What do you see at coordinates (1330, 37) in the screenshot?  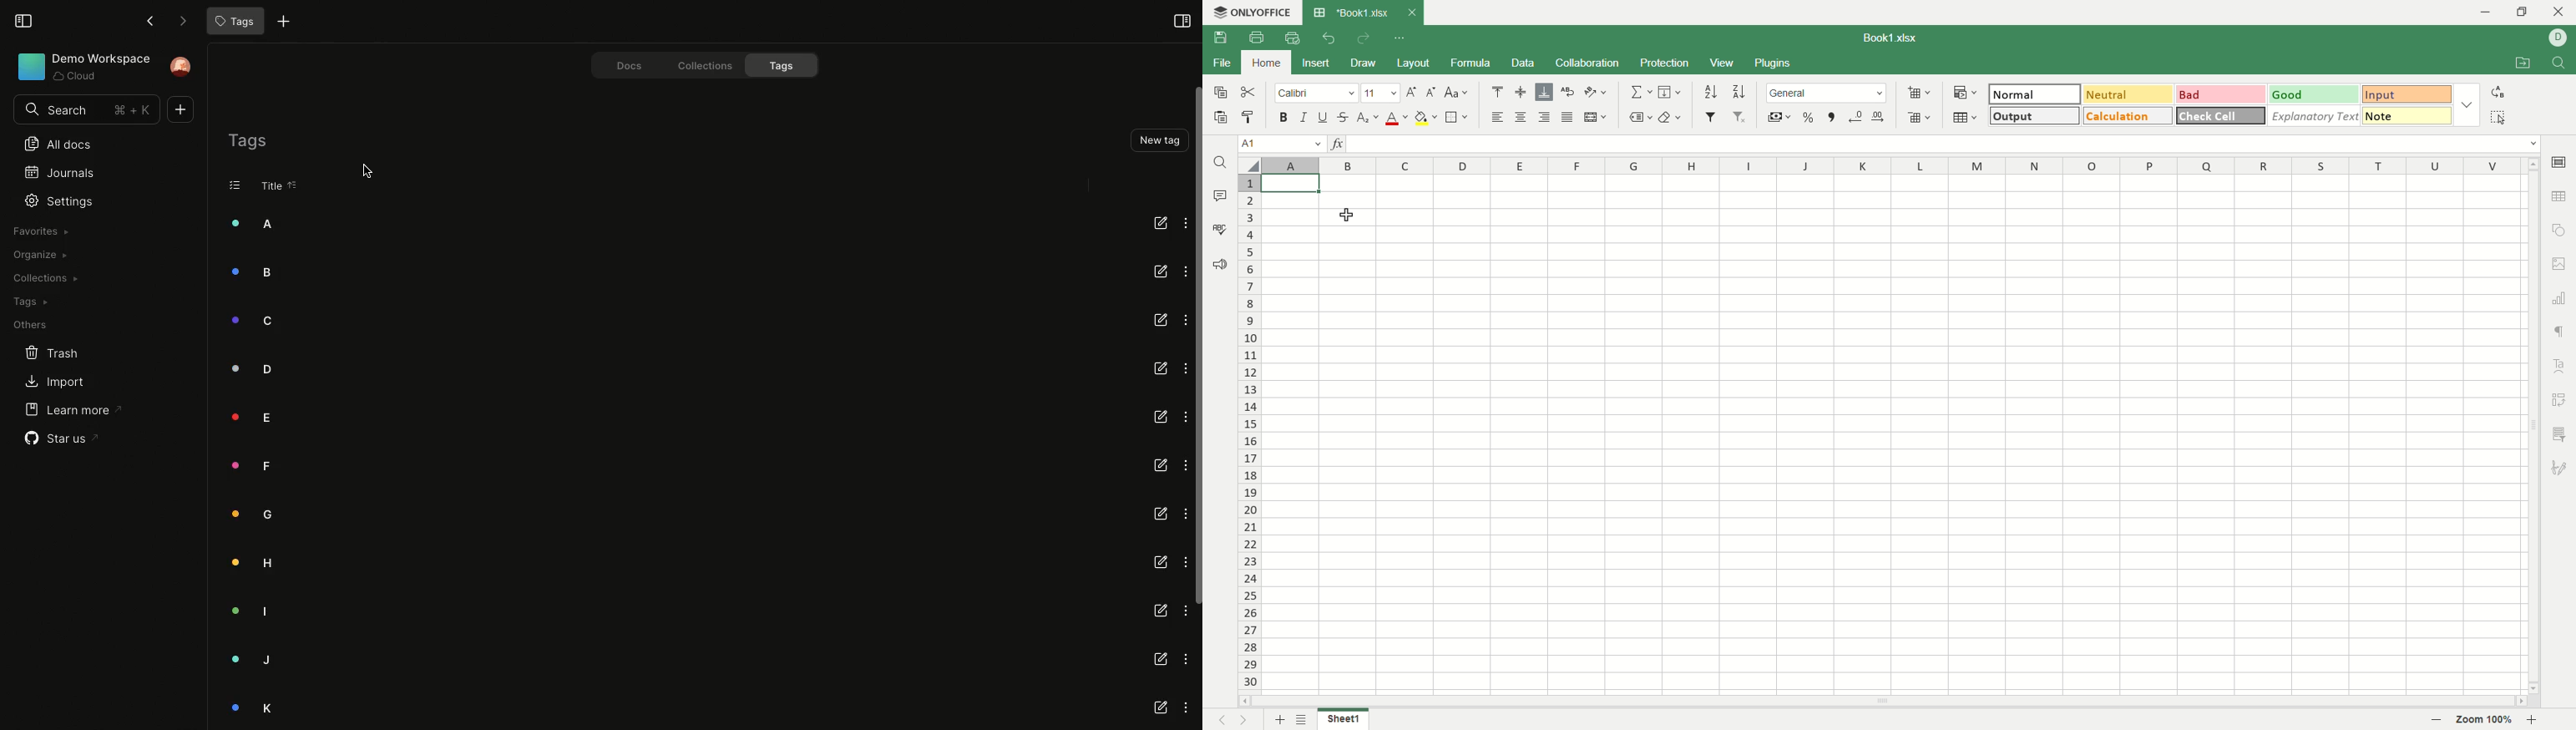 I see `undo` at bounding box center [1330, 37].